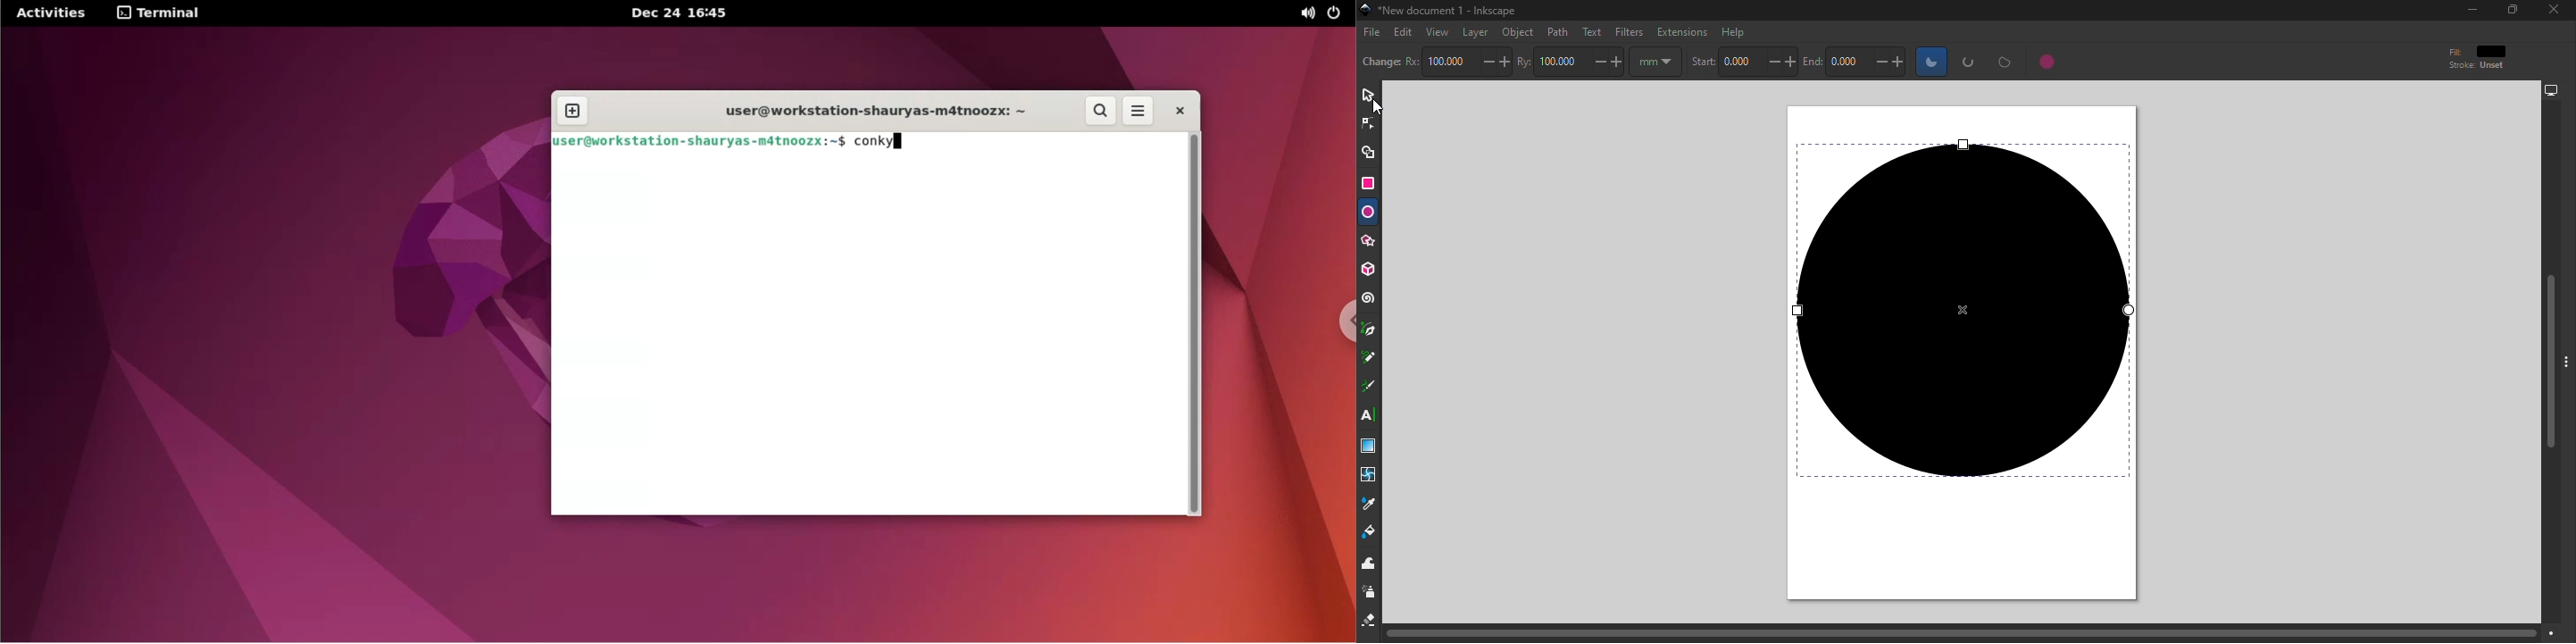 Image resolution: width=2576 pixels, height=644 pixels. What do you see at coordinates (1370, 211) in the screenshot?
I see `Ellipse/arc tool` at bounding box center [1370, 211].